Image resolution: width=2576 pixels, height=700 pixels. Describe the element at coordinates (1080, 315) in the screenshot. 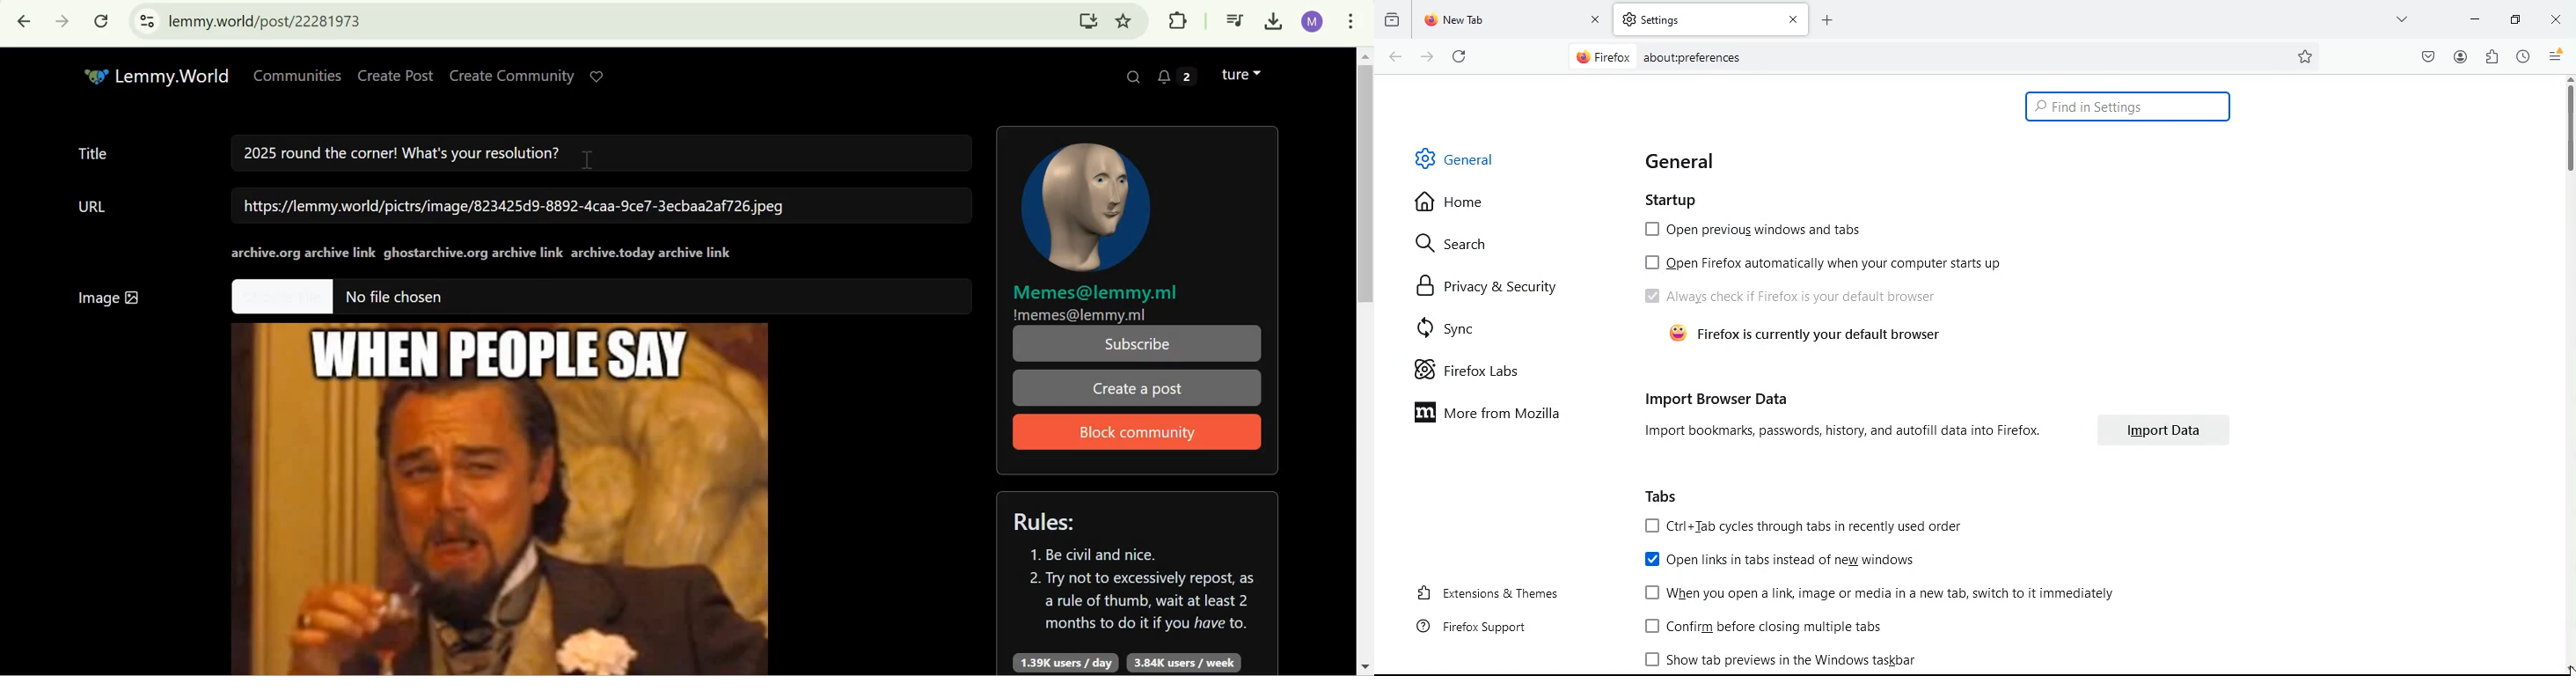

I see `!memes@lemmy.ml` at that location.